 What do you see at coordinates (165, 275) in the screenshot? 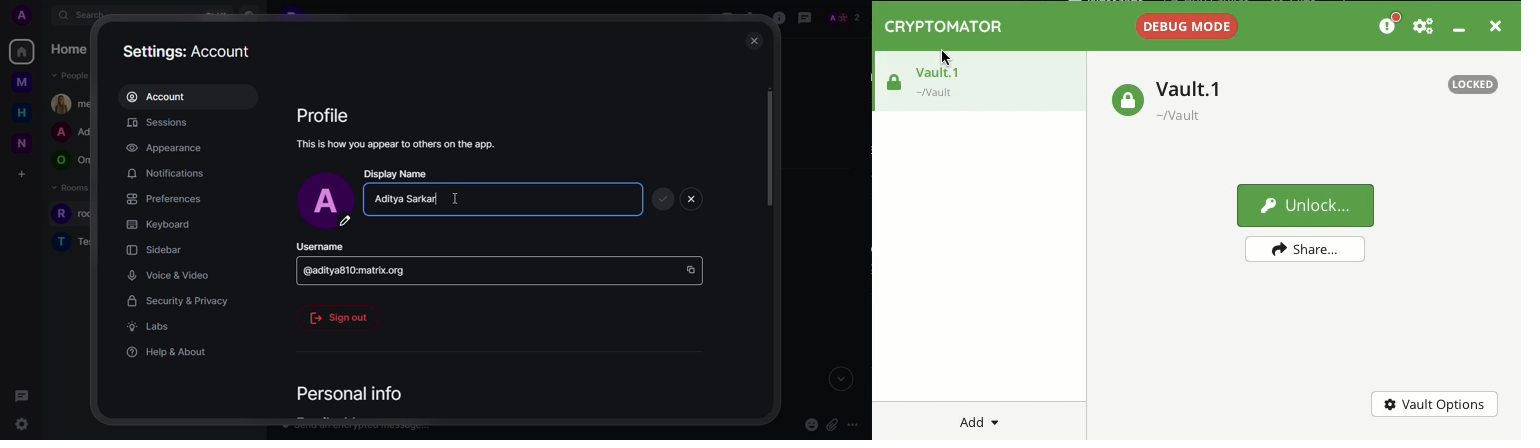
I see `voice & video` at bounding box center [165, 275].